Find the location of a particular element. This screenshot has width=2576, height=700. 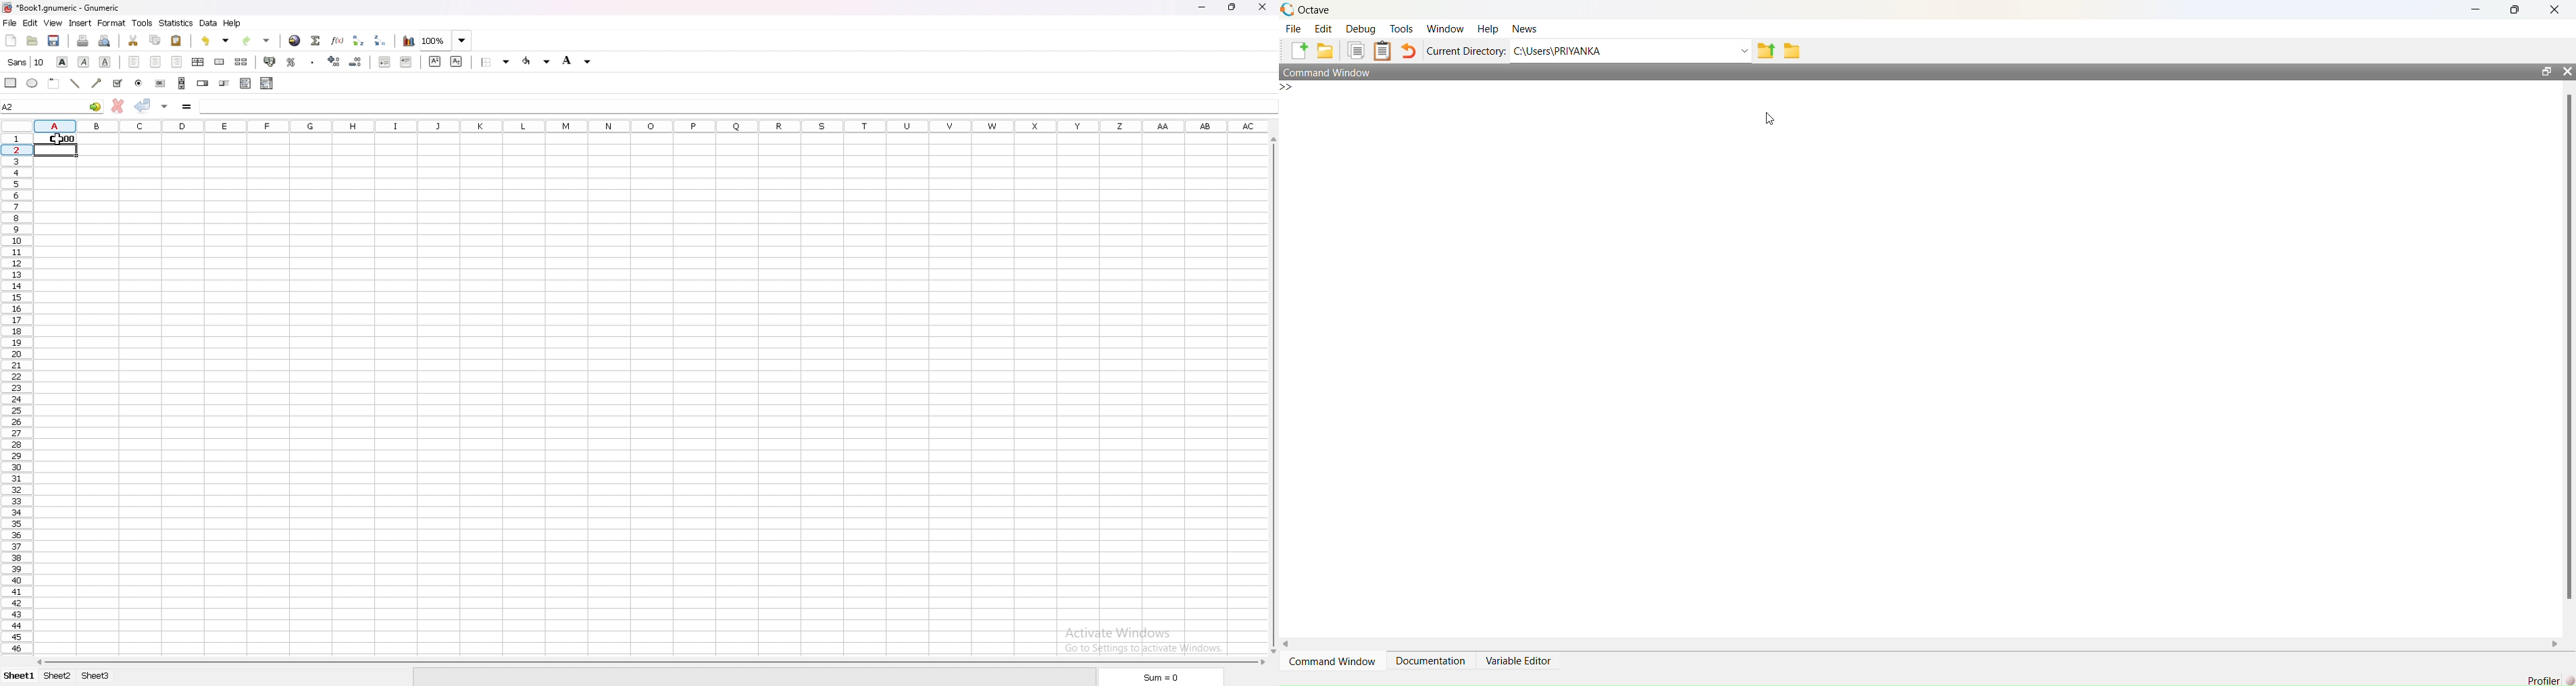

slider is located at coordinates (225, 83).